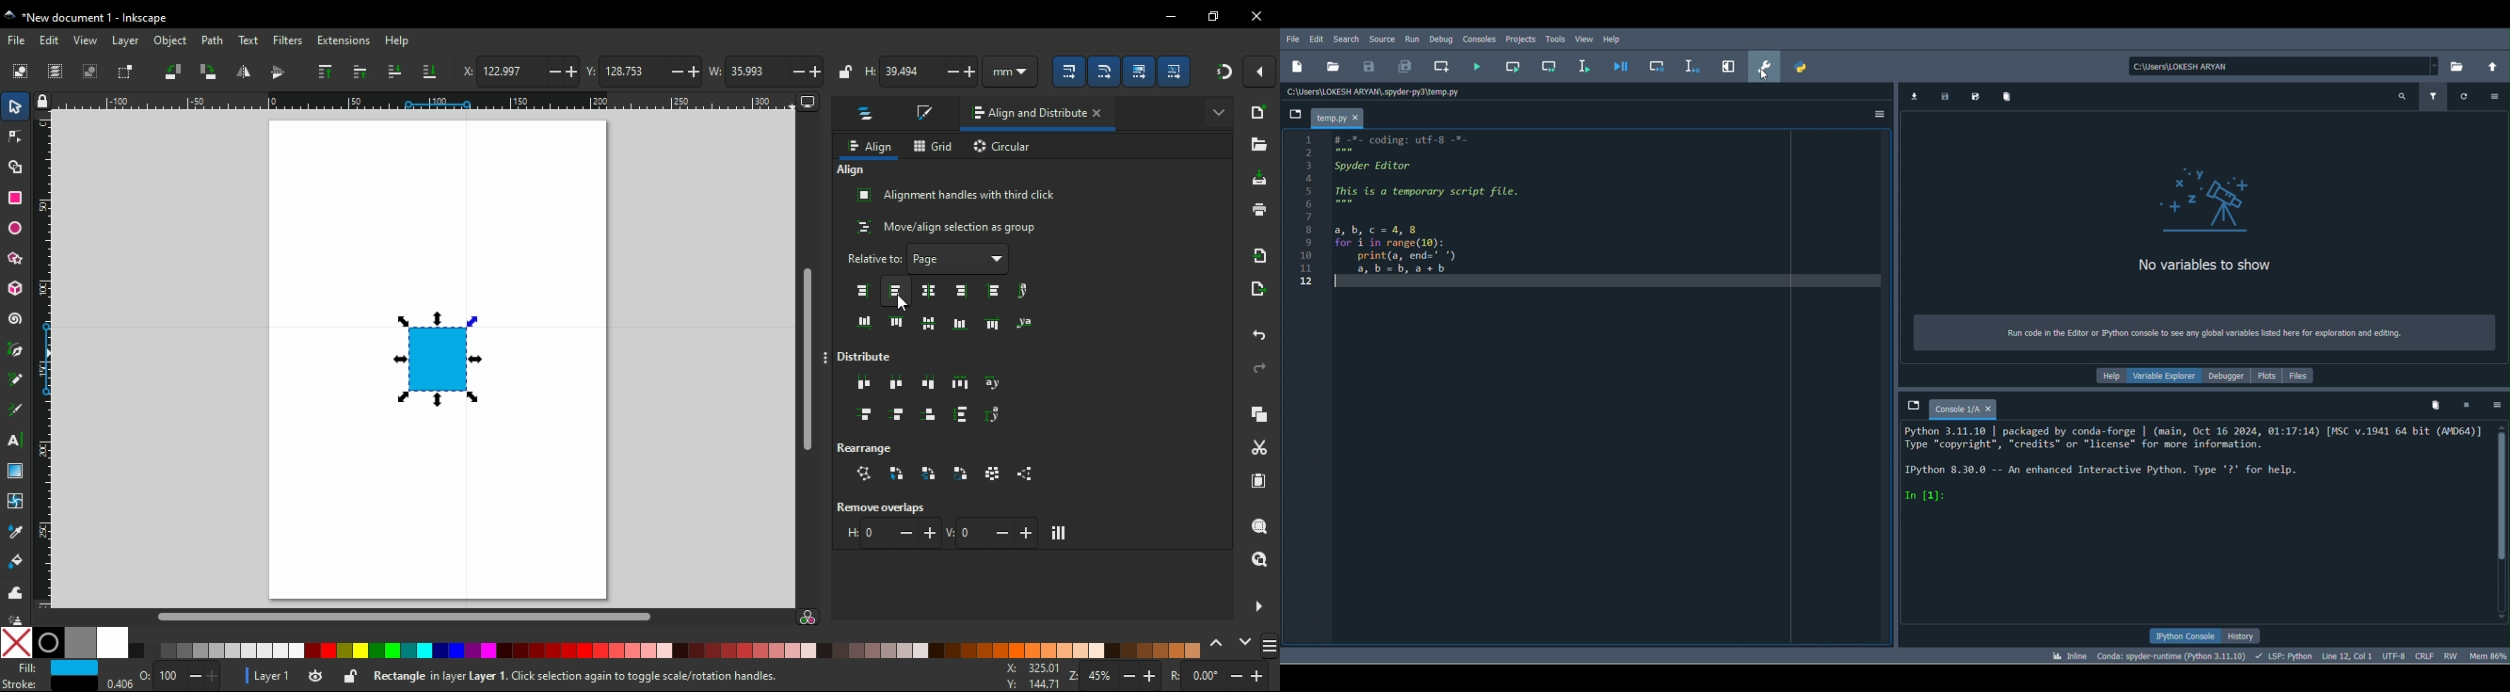  What do you see at coordinates (2268, 375) in the screenshot?
I see `Plots` at bounding box center [2268, 375].